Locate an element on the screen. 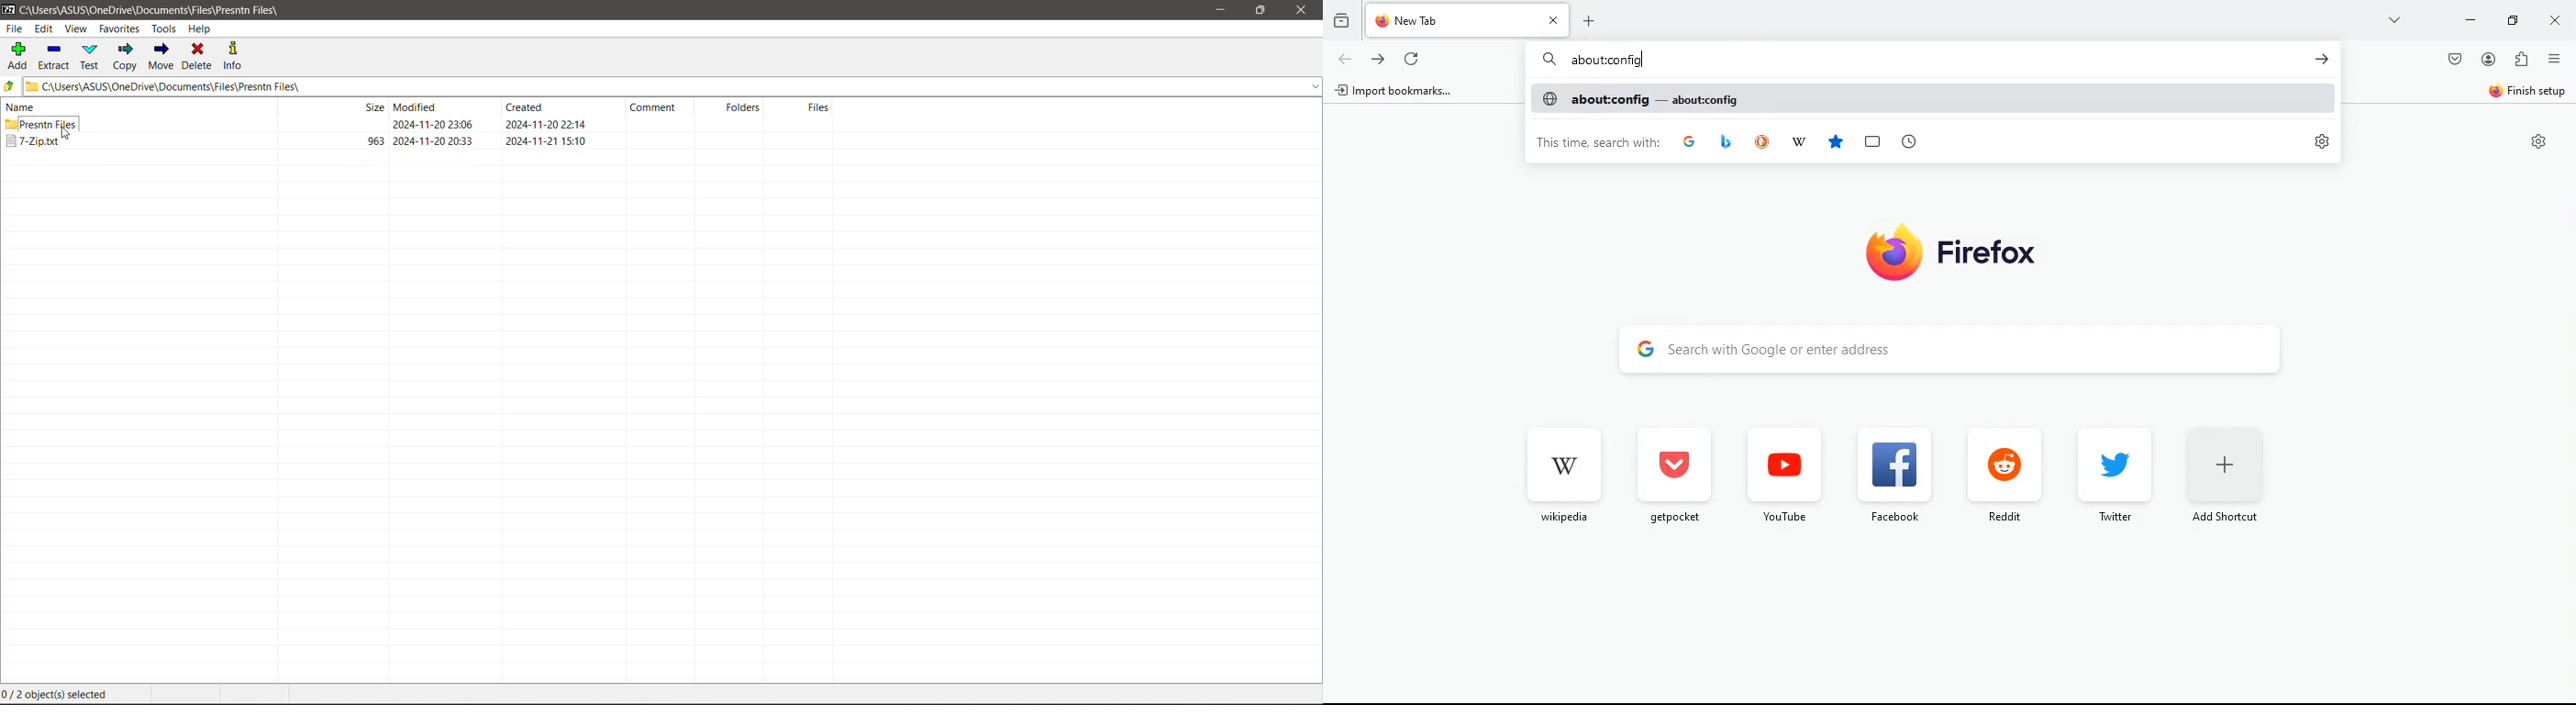 The height and width of the screenshot is (728, 2576). Info is located at coordinates (234, 54).